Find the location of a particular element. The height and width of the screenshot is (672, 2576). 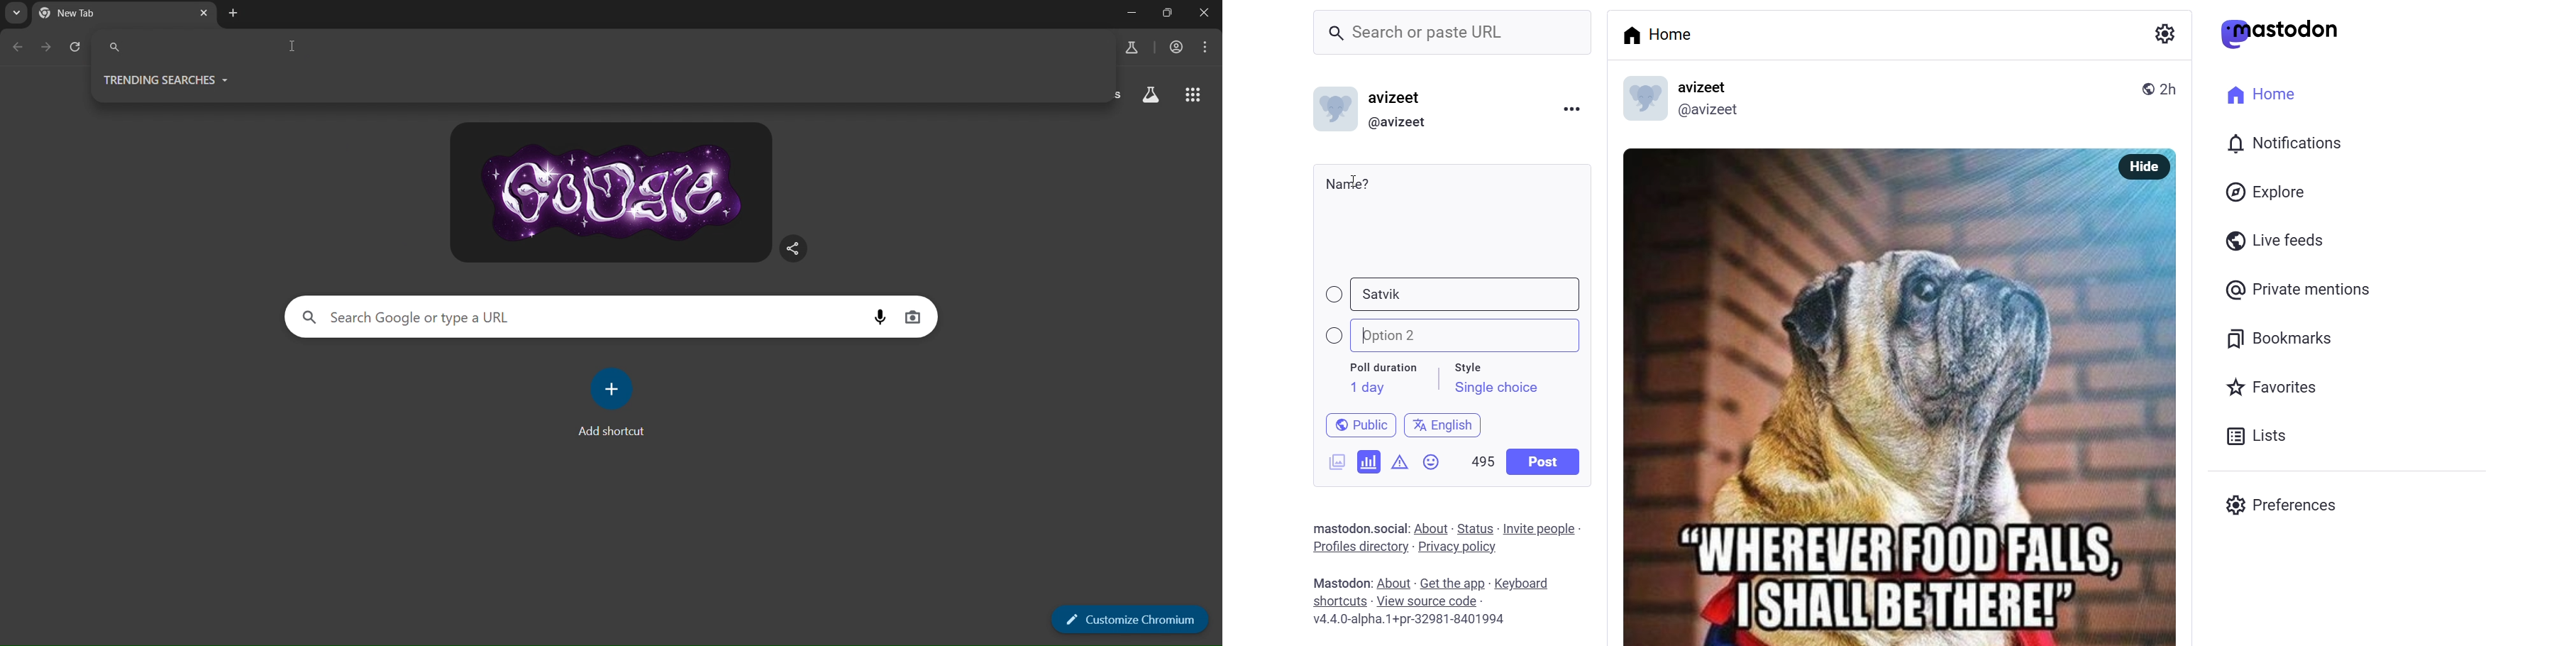

id is located at coordinates (1331, 112).